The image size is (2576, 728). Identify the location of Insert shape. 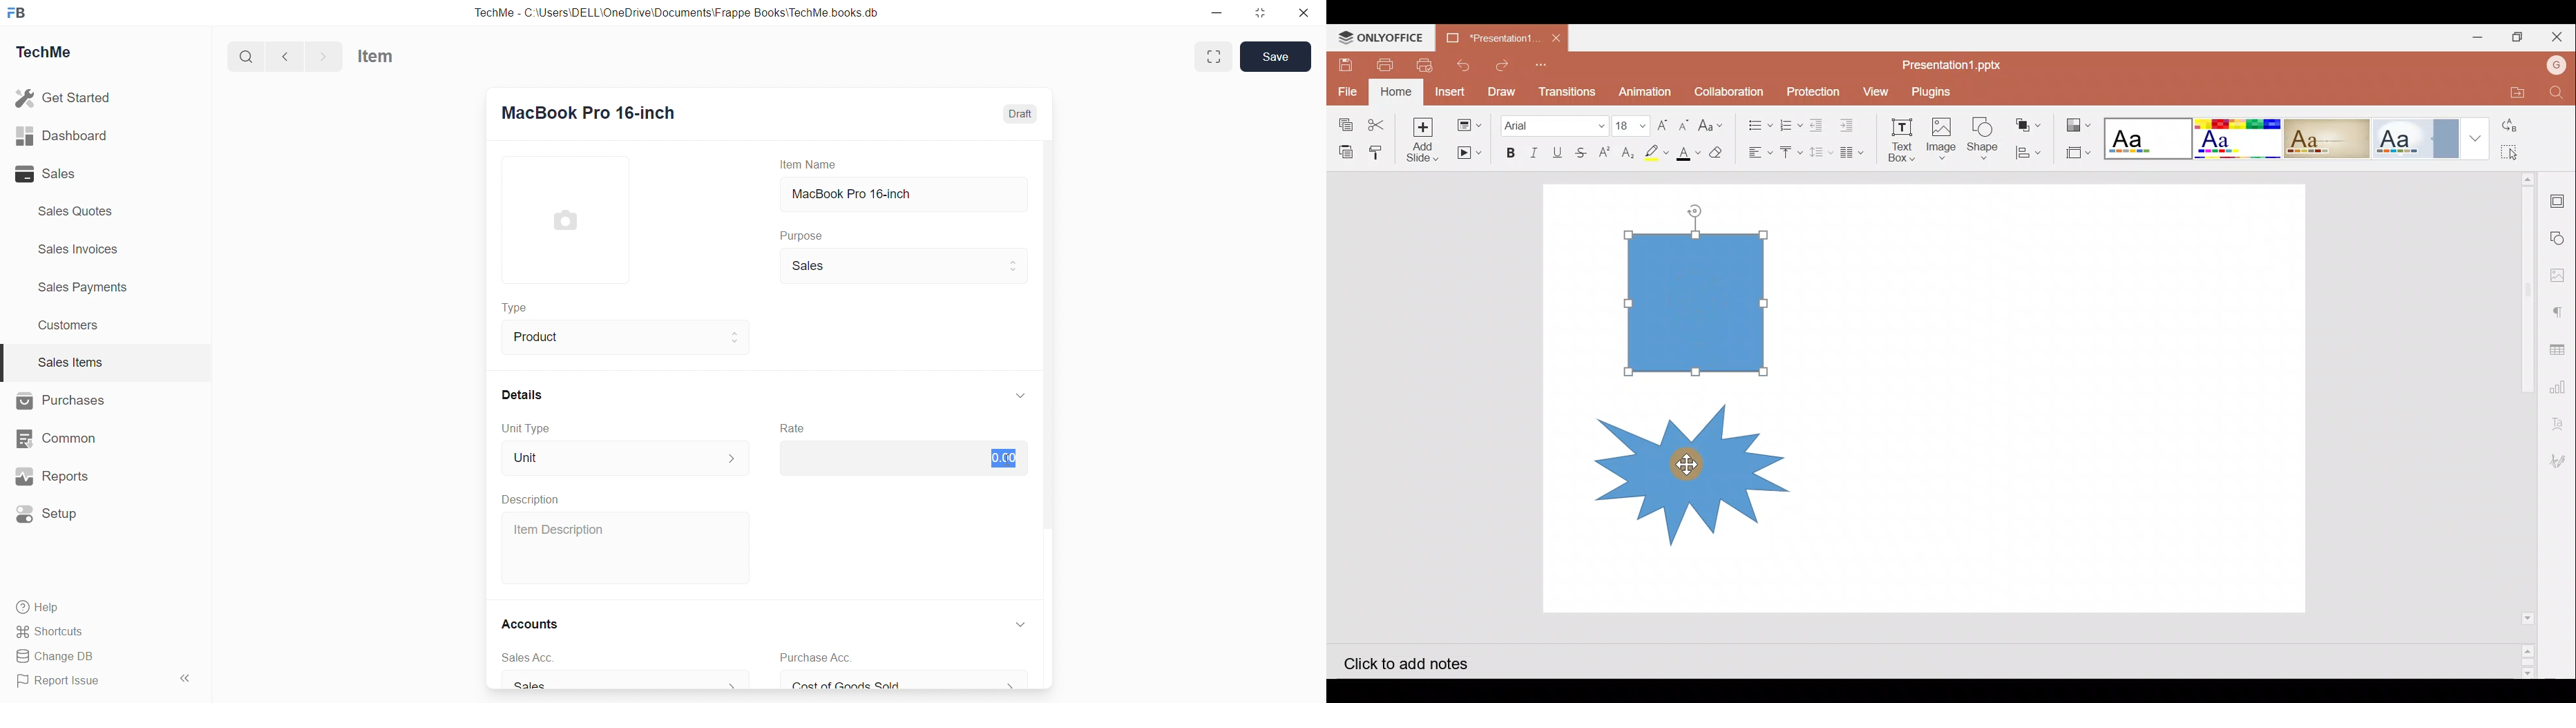
(1983, 133).